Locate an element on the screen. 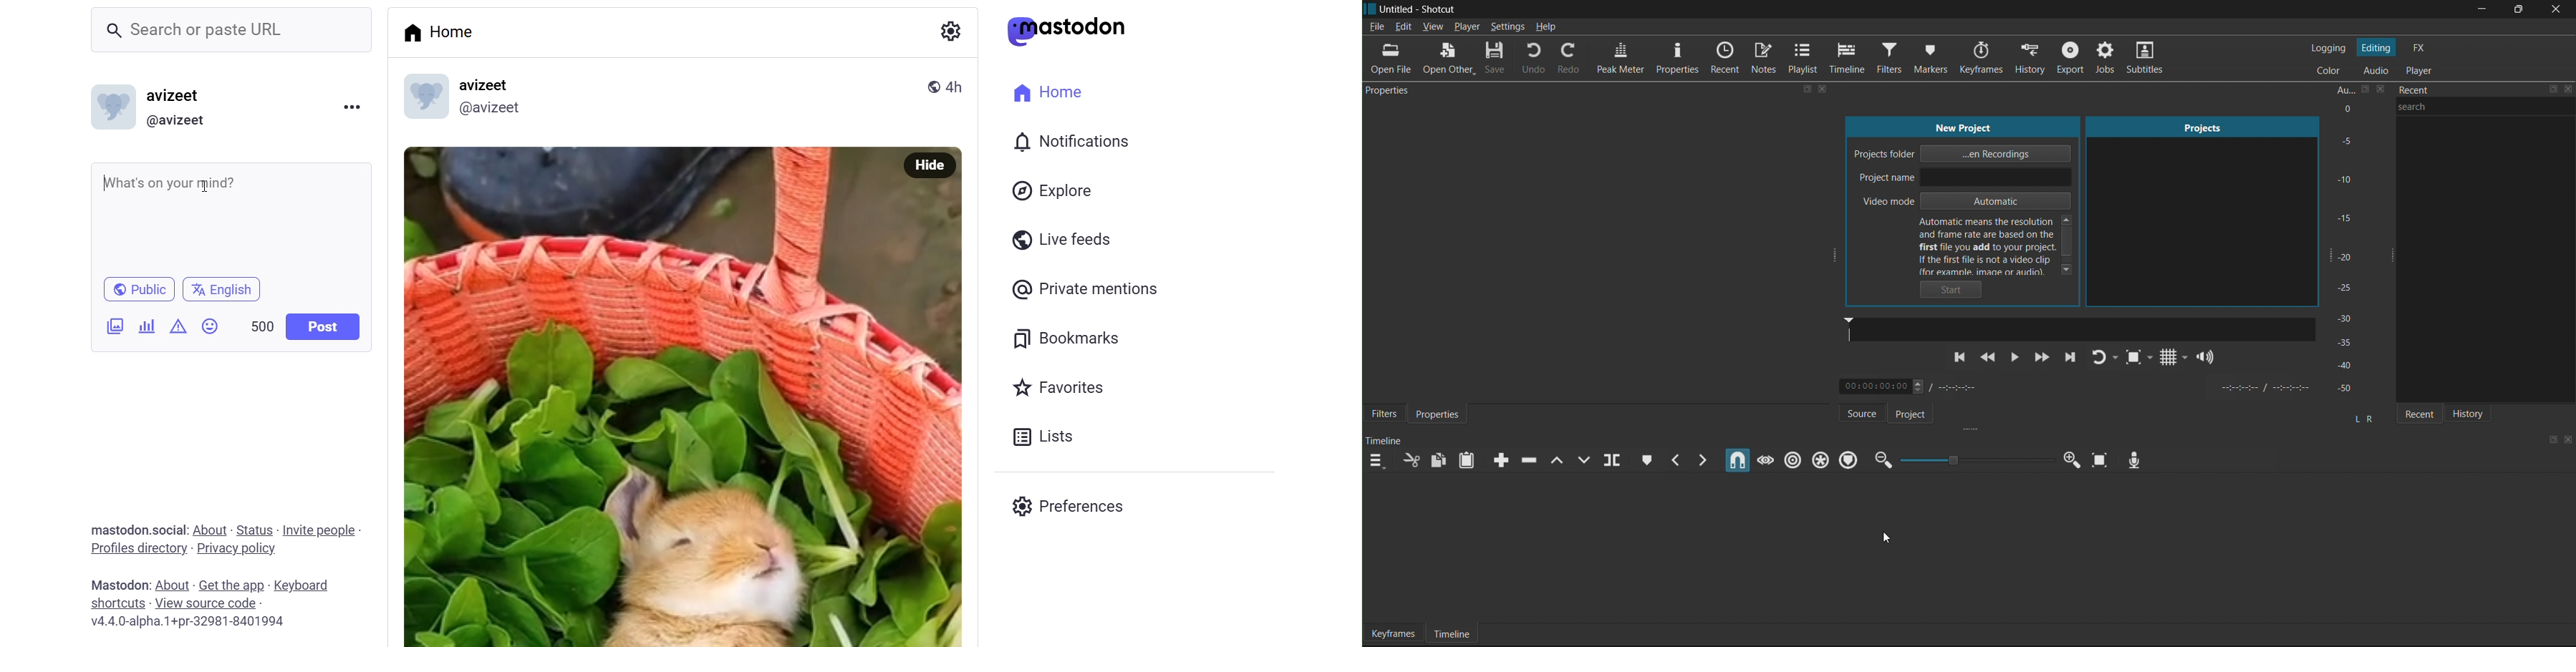 This screenshot has height=672, width=2576. avizeet is located at coordinates (491, 84).